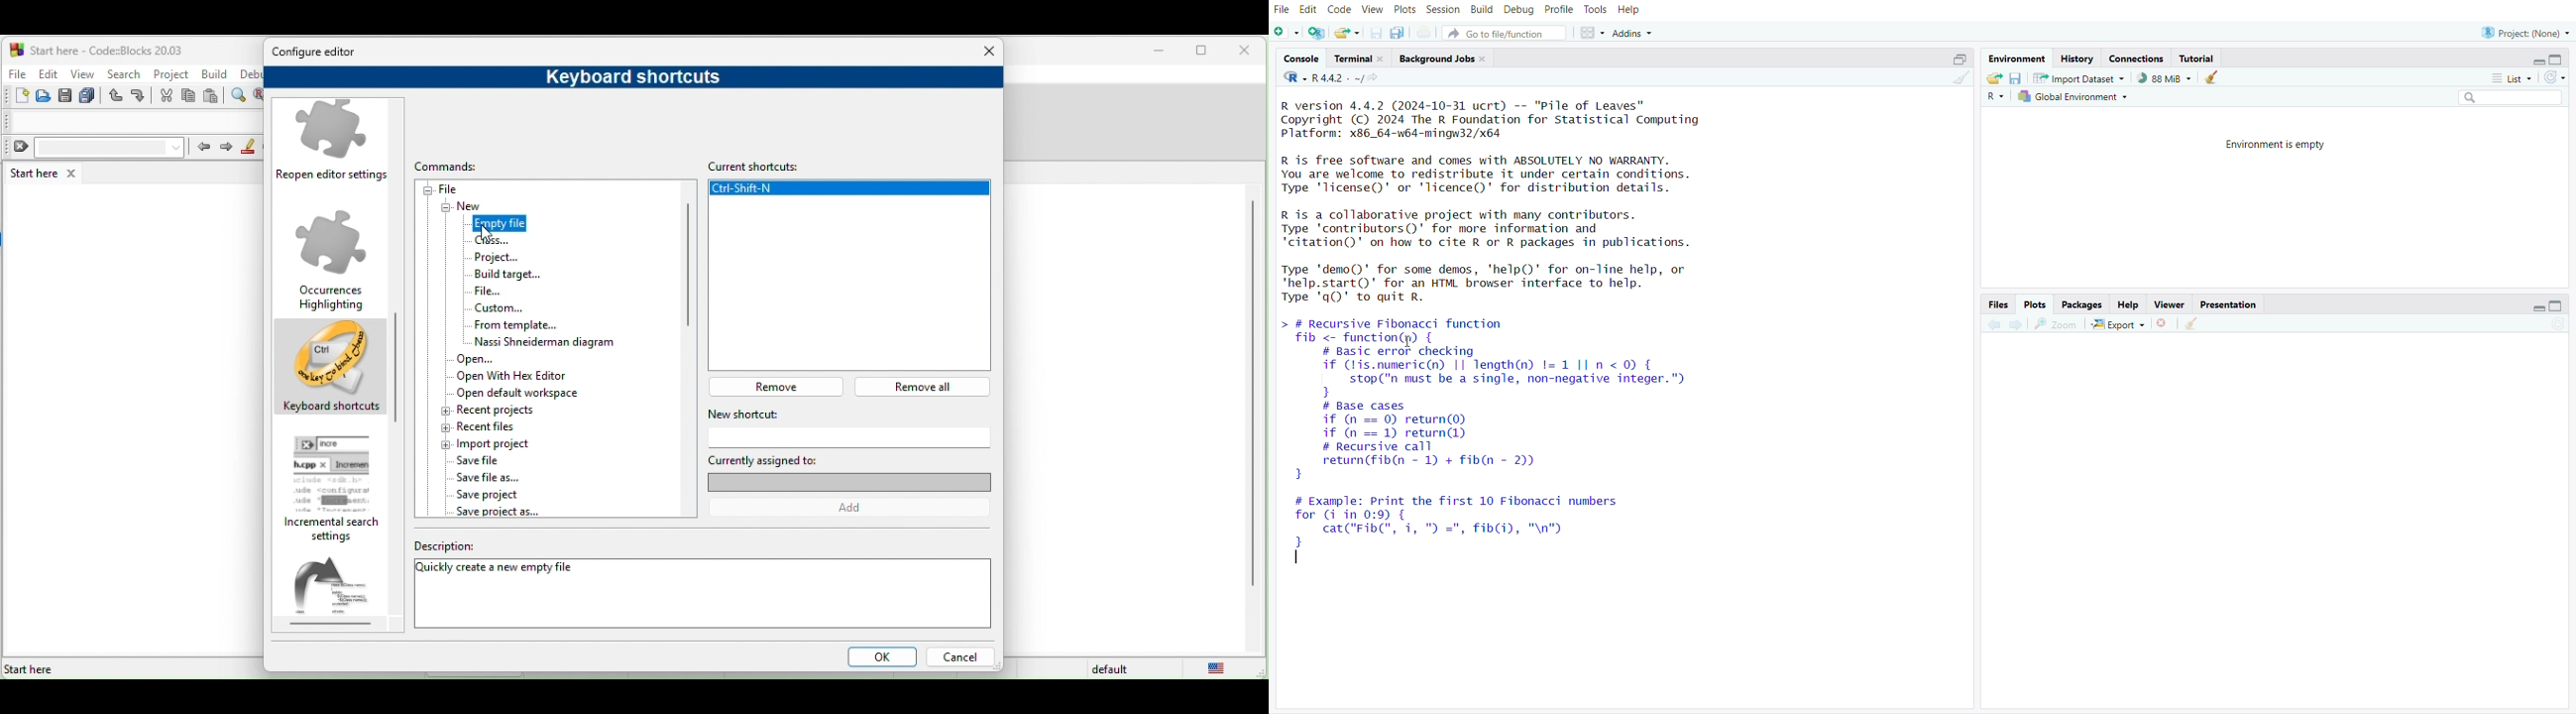 This screenshot has height=728, width=2576. What do you see at coordinates (2074, 96) in the screenshot?
I see `global environment` at bounding box center [2074, 96].